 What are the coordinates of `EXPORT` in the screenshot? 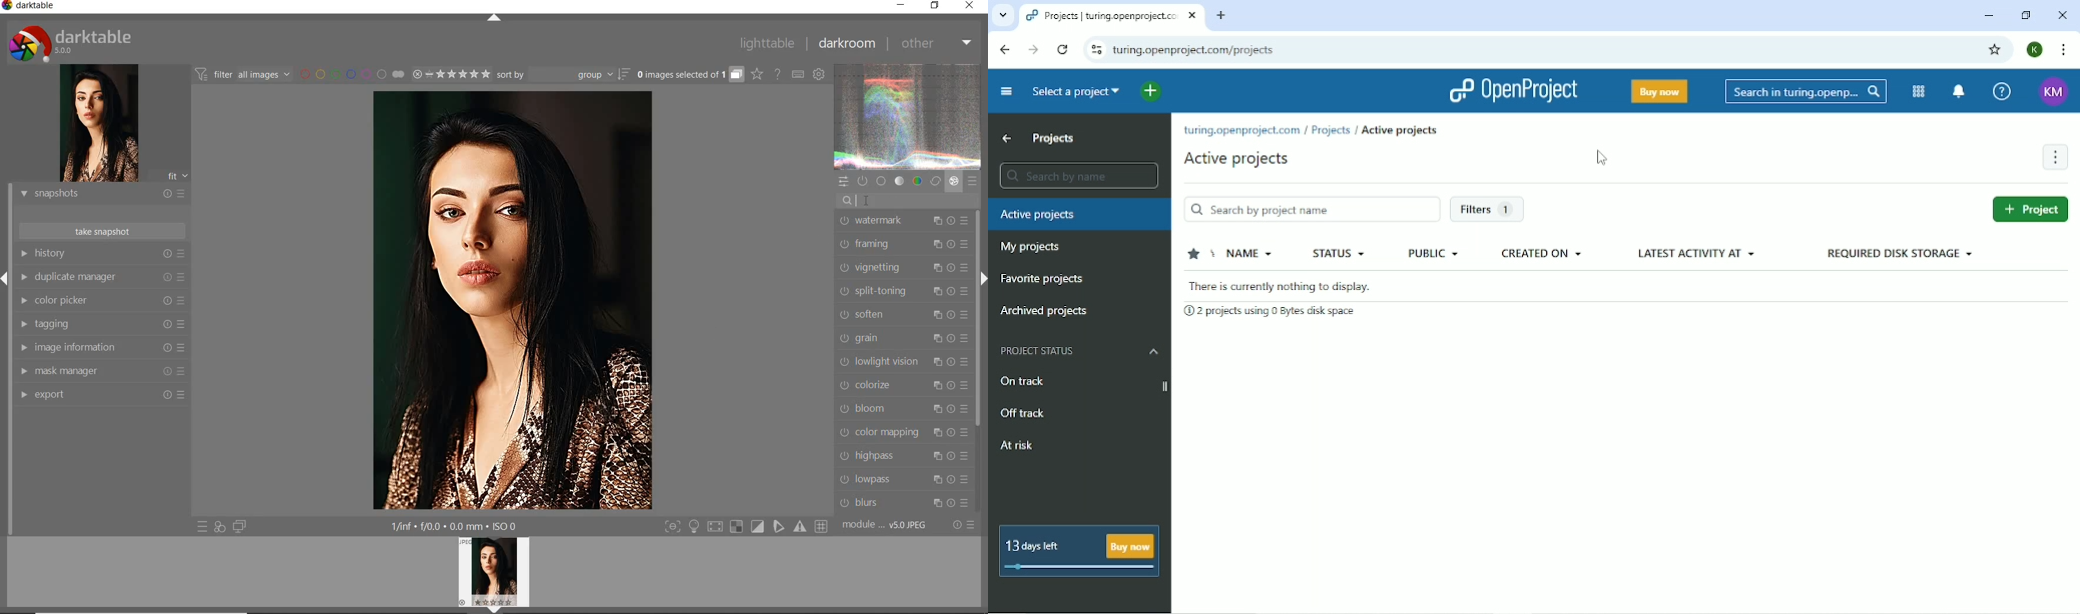 It's located at (99, 395).